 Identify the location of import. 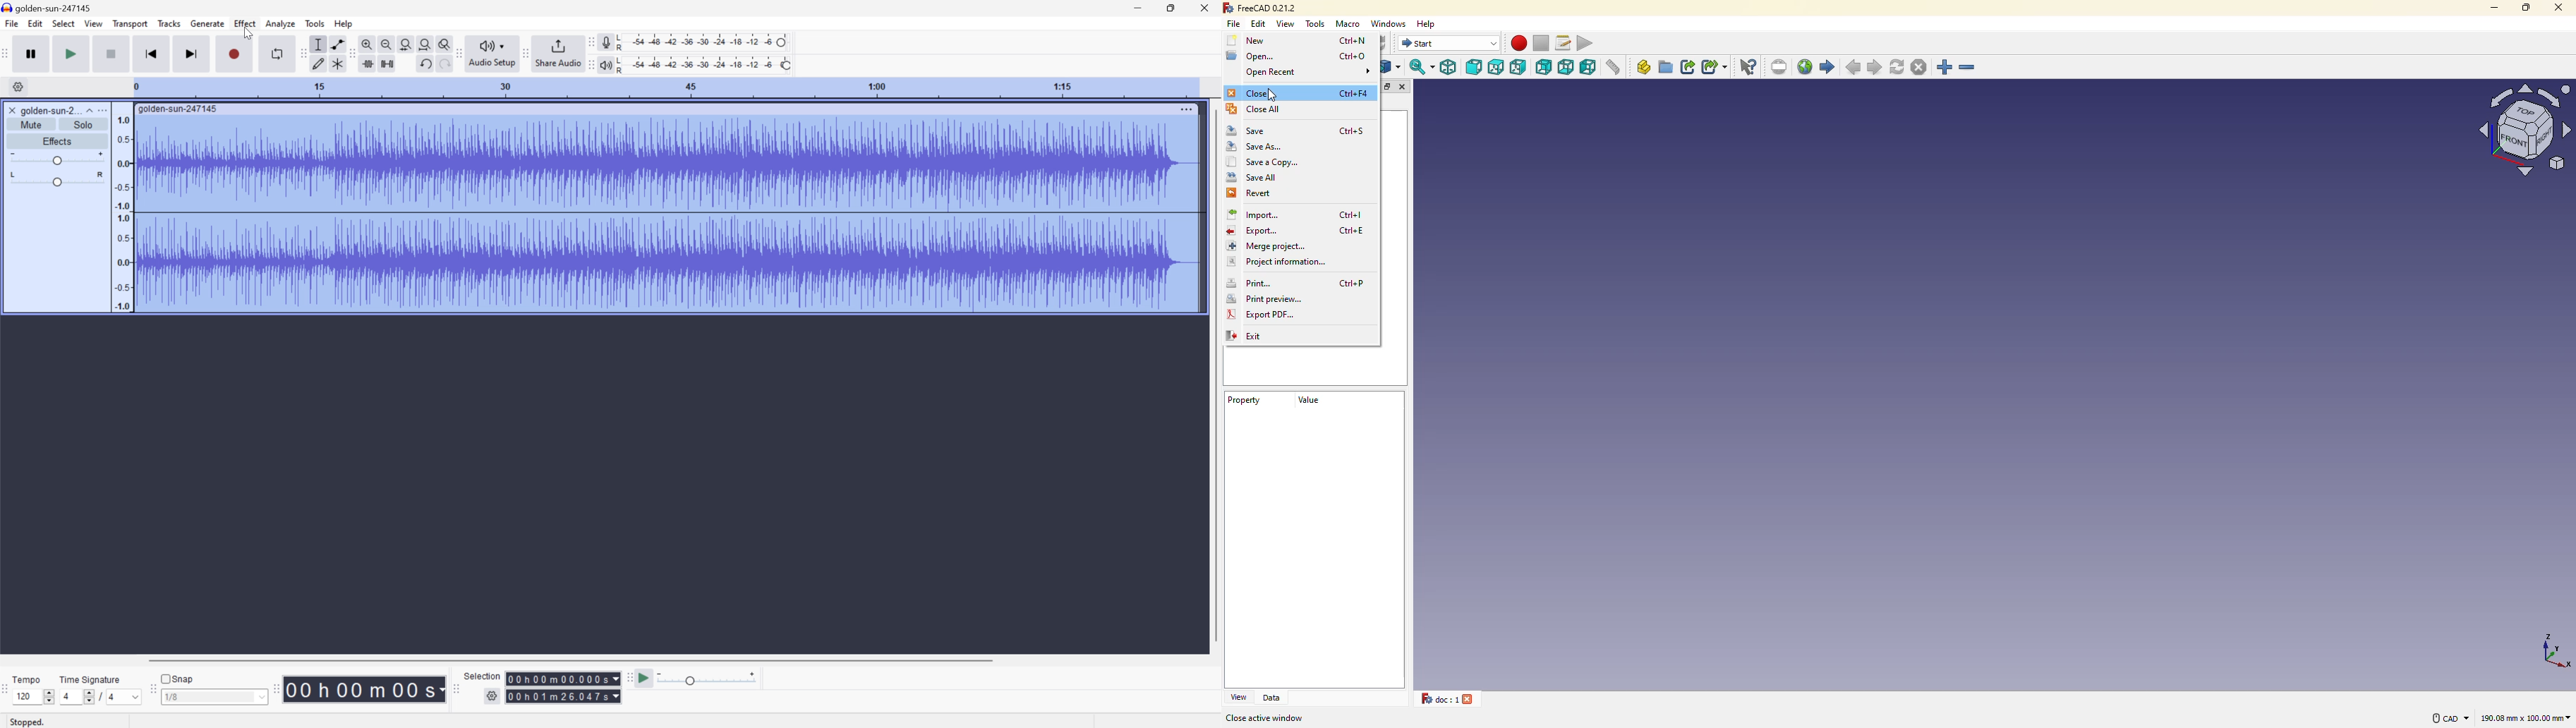
(1256, 215).